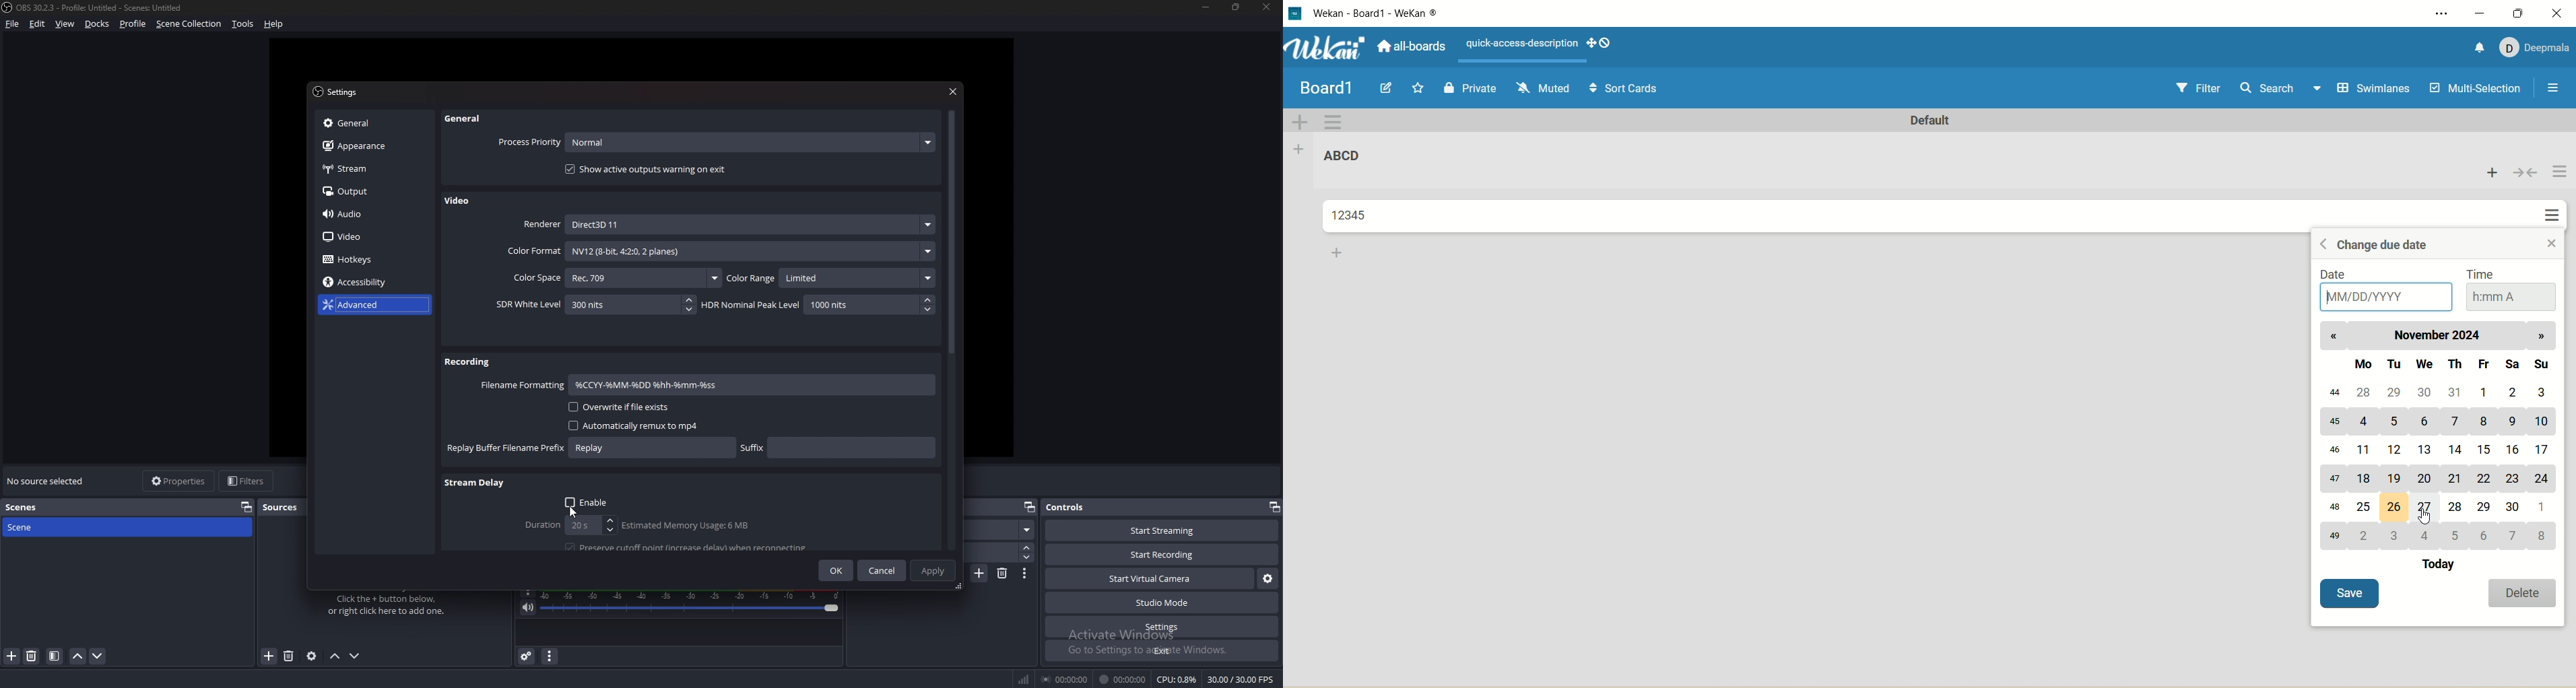 The height and width of the screenshot is (700, 2576). I want to click on add scene, so click(11, 657).